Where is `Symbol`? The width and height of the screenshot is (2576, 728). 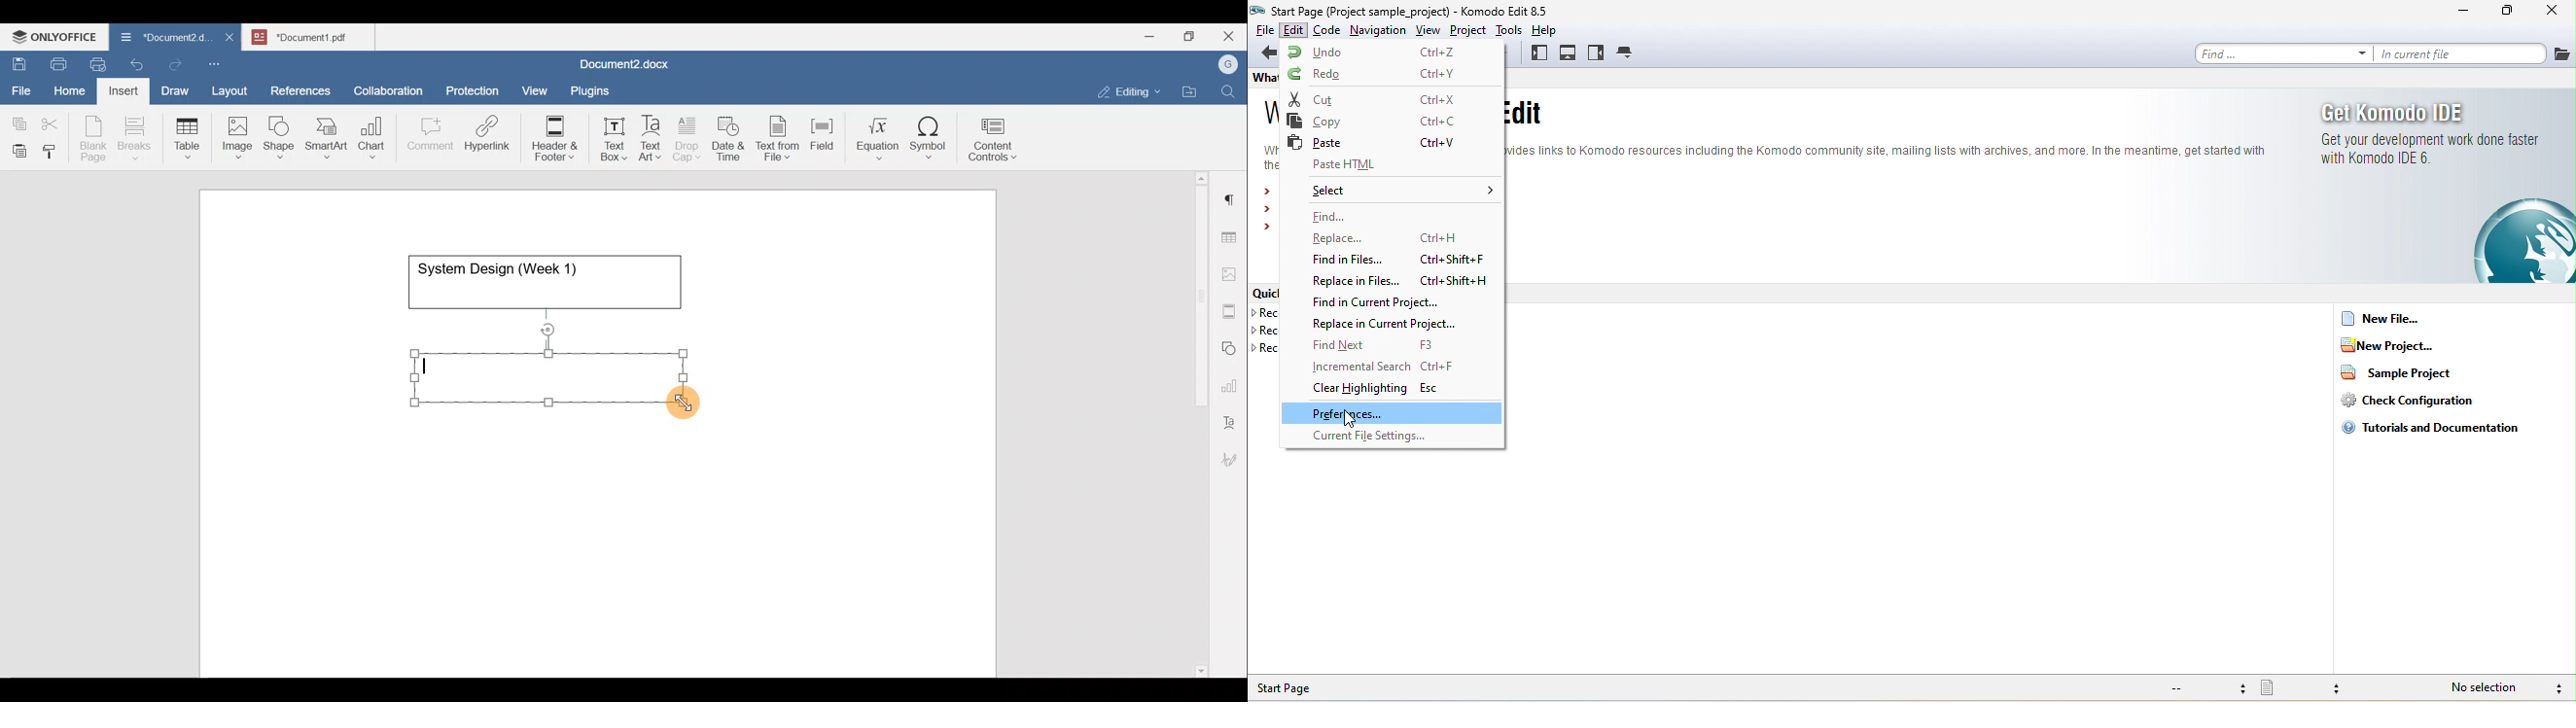 Symbol is located at coordinates (929, 142).